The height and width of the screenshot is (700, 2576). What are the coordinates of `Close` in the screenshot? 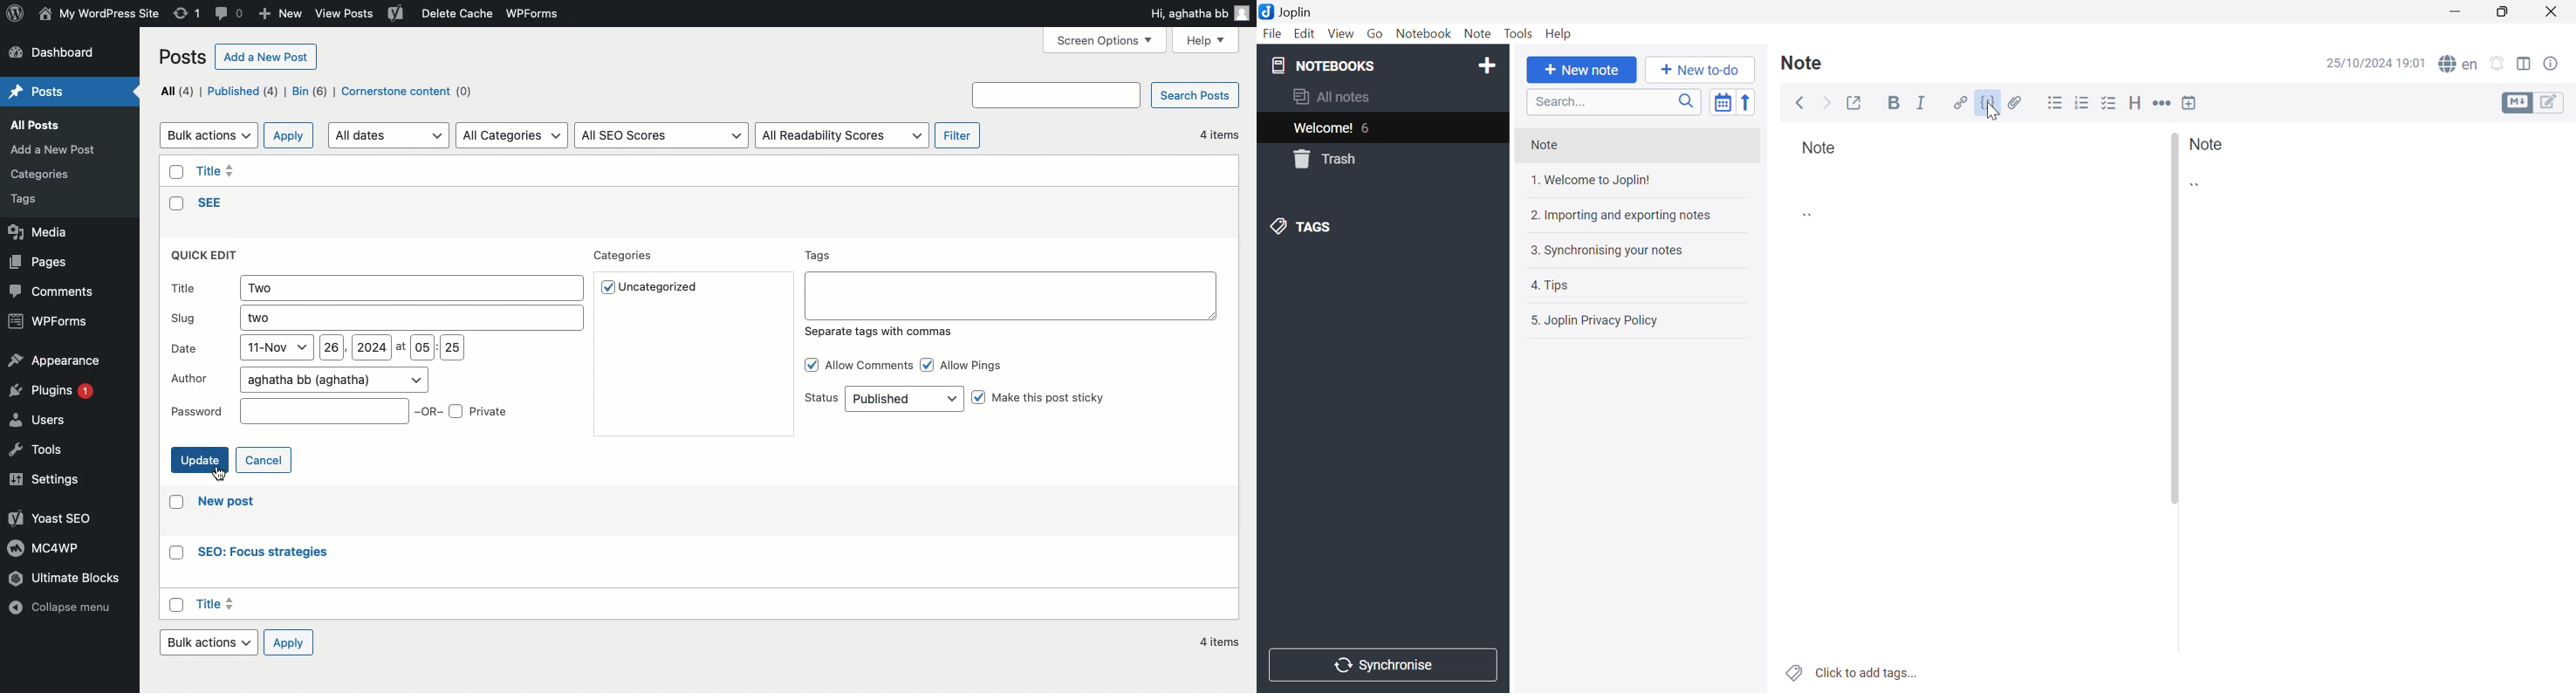 It's located at (2556, 12).